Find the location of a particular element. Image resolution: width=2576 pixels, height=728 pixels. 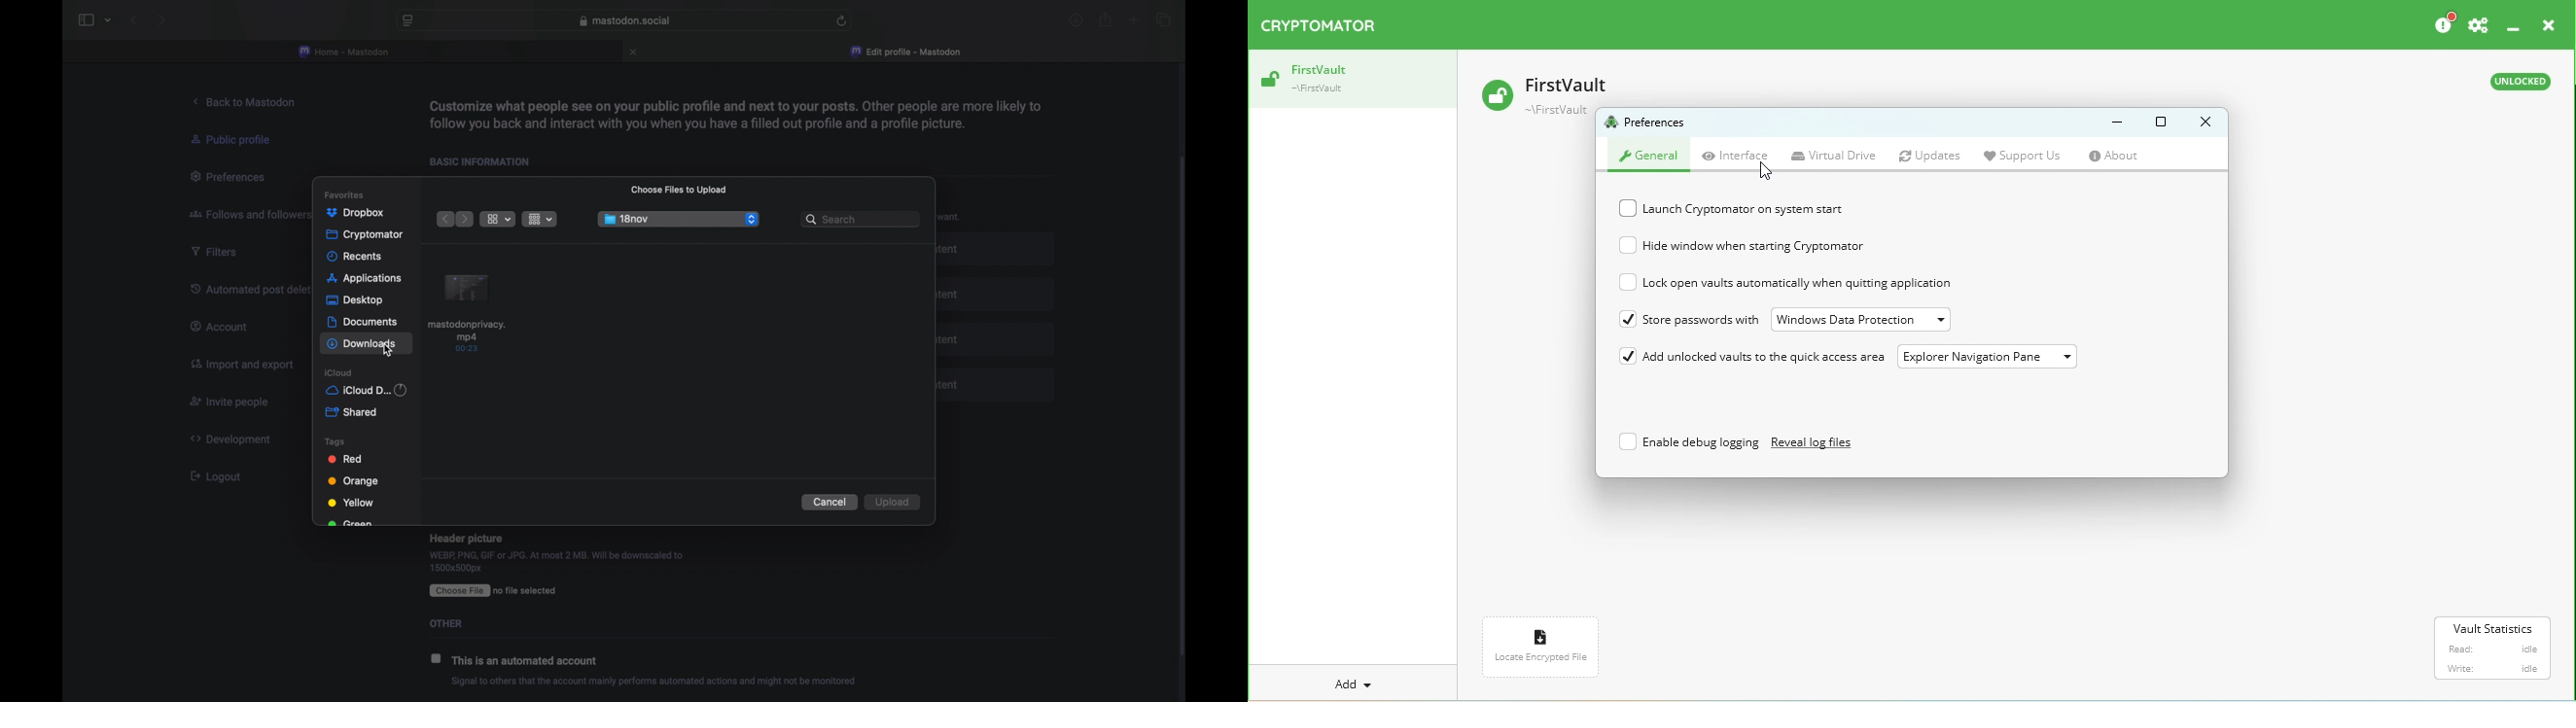

previous is located at coordinates (444, 219).